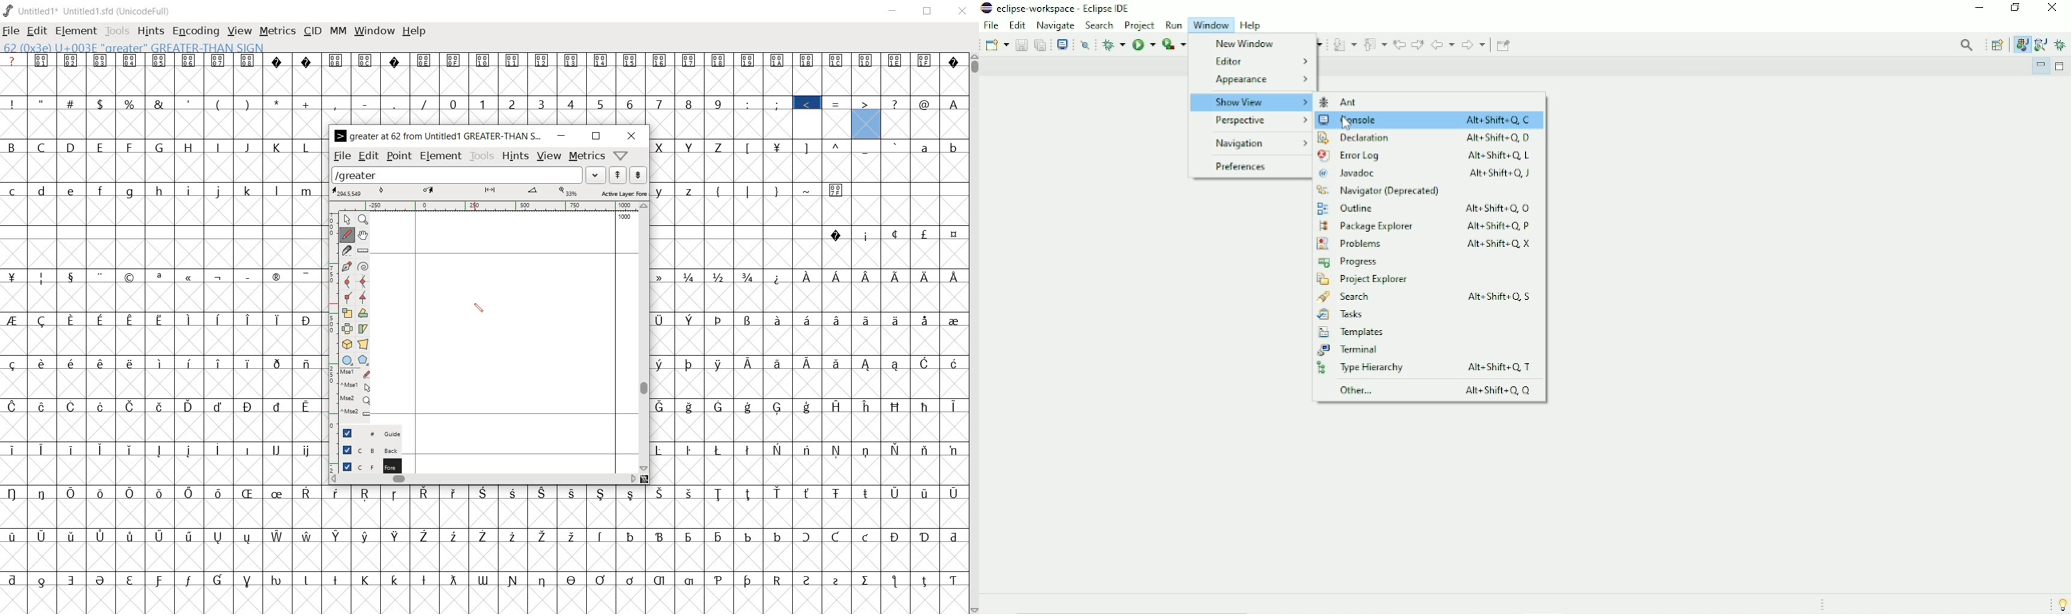 This screenshot has height=616, width=2072. What do you see at coordinates (1259, 62) in the screenshot?
I see `Editor` at bounding box center [1259, 62].